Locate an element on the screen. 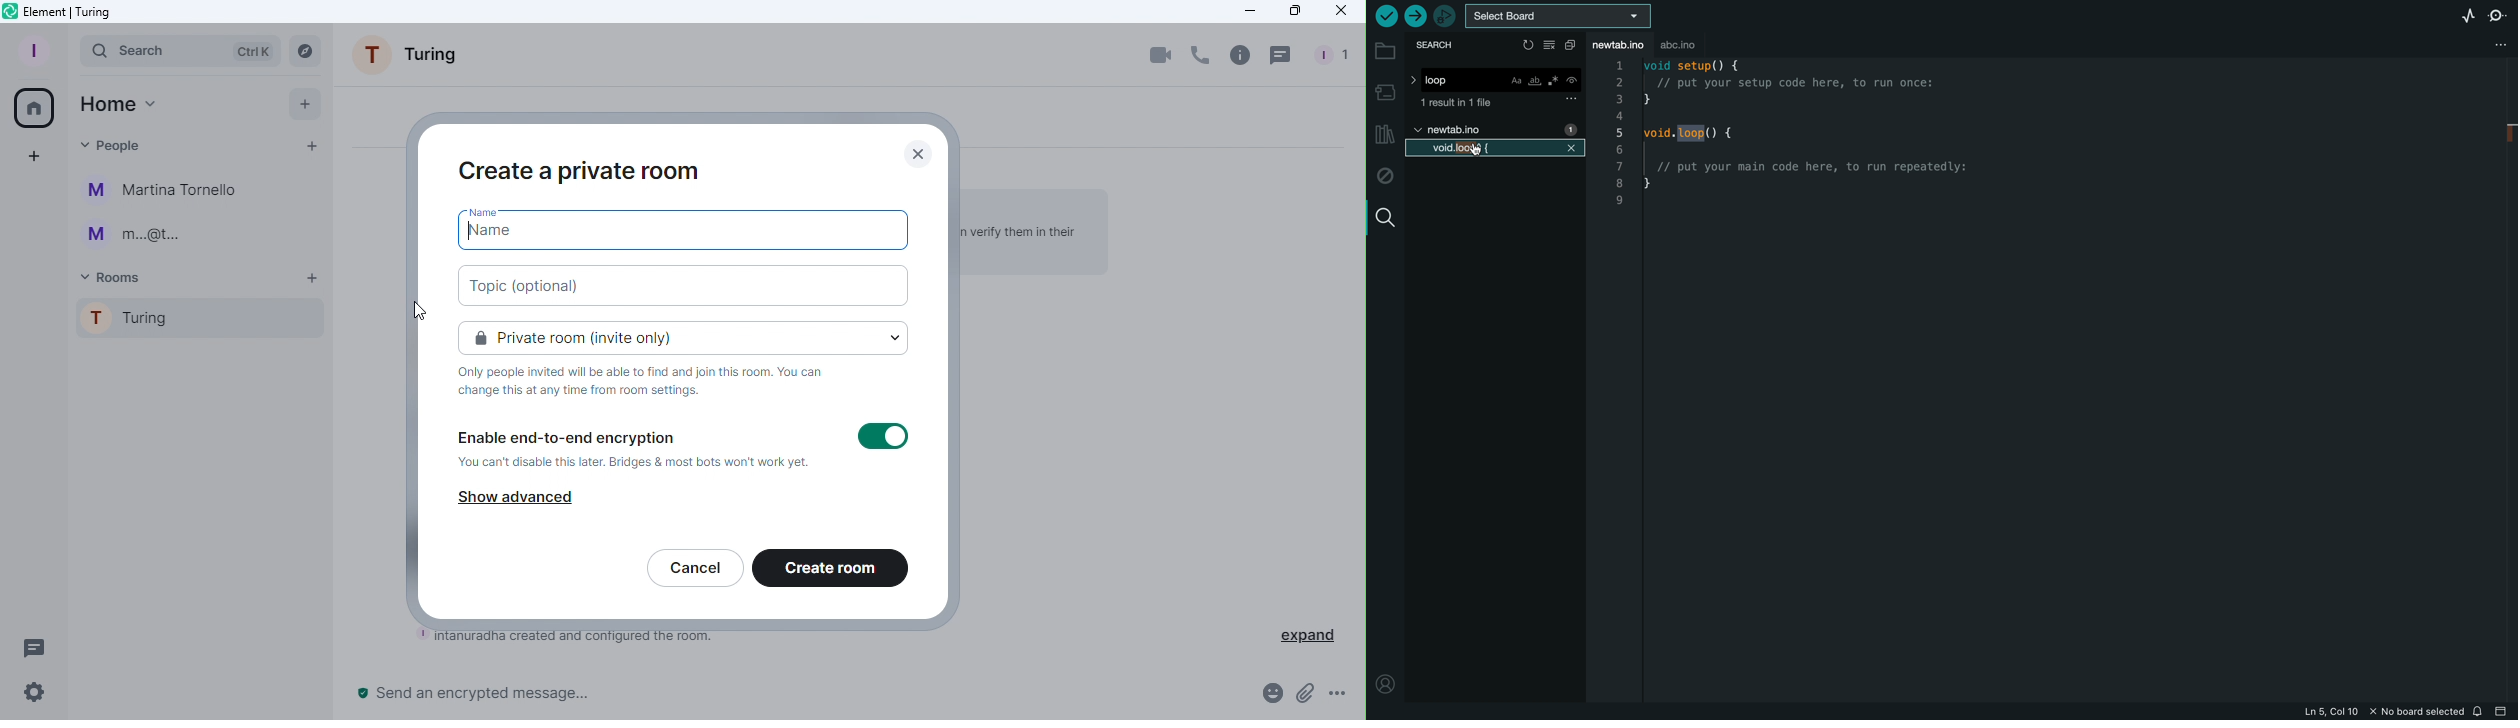 Image resolution: width=2520 pixels, height=728 pixels. Threads is located at coordinates (30, 645).